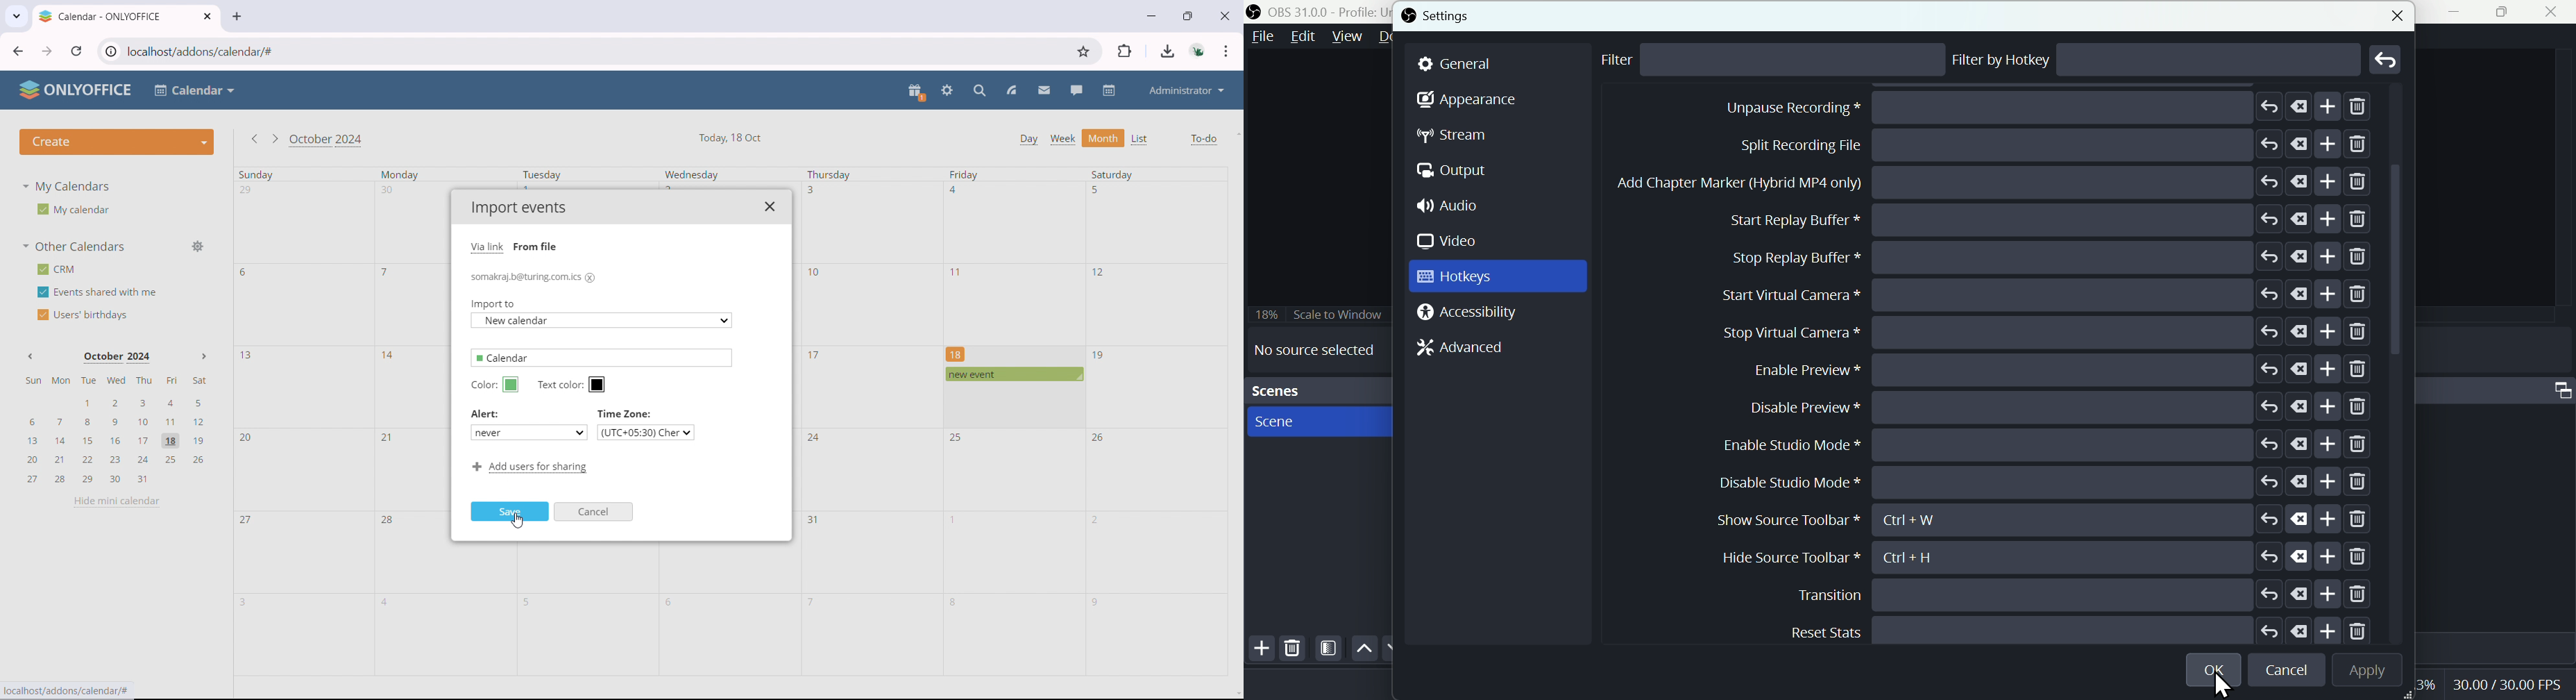 This screenshot has width=2576, height=700. Describe the element at coordinates (56, 270) in the screenshot. I see `crm` at that location.